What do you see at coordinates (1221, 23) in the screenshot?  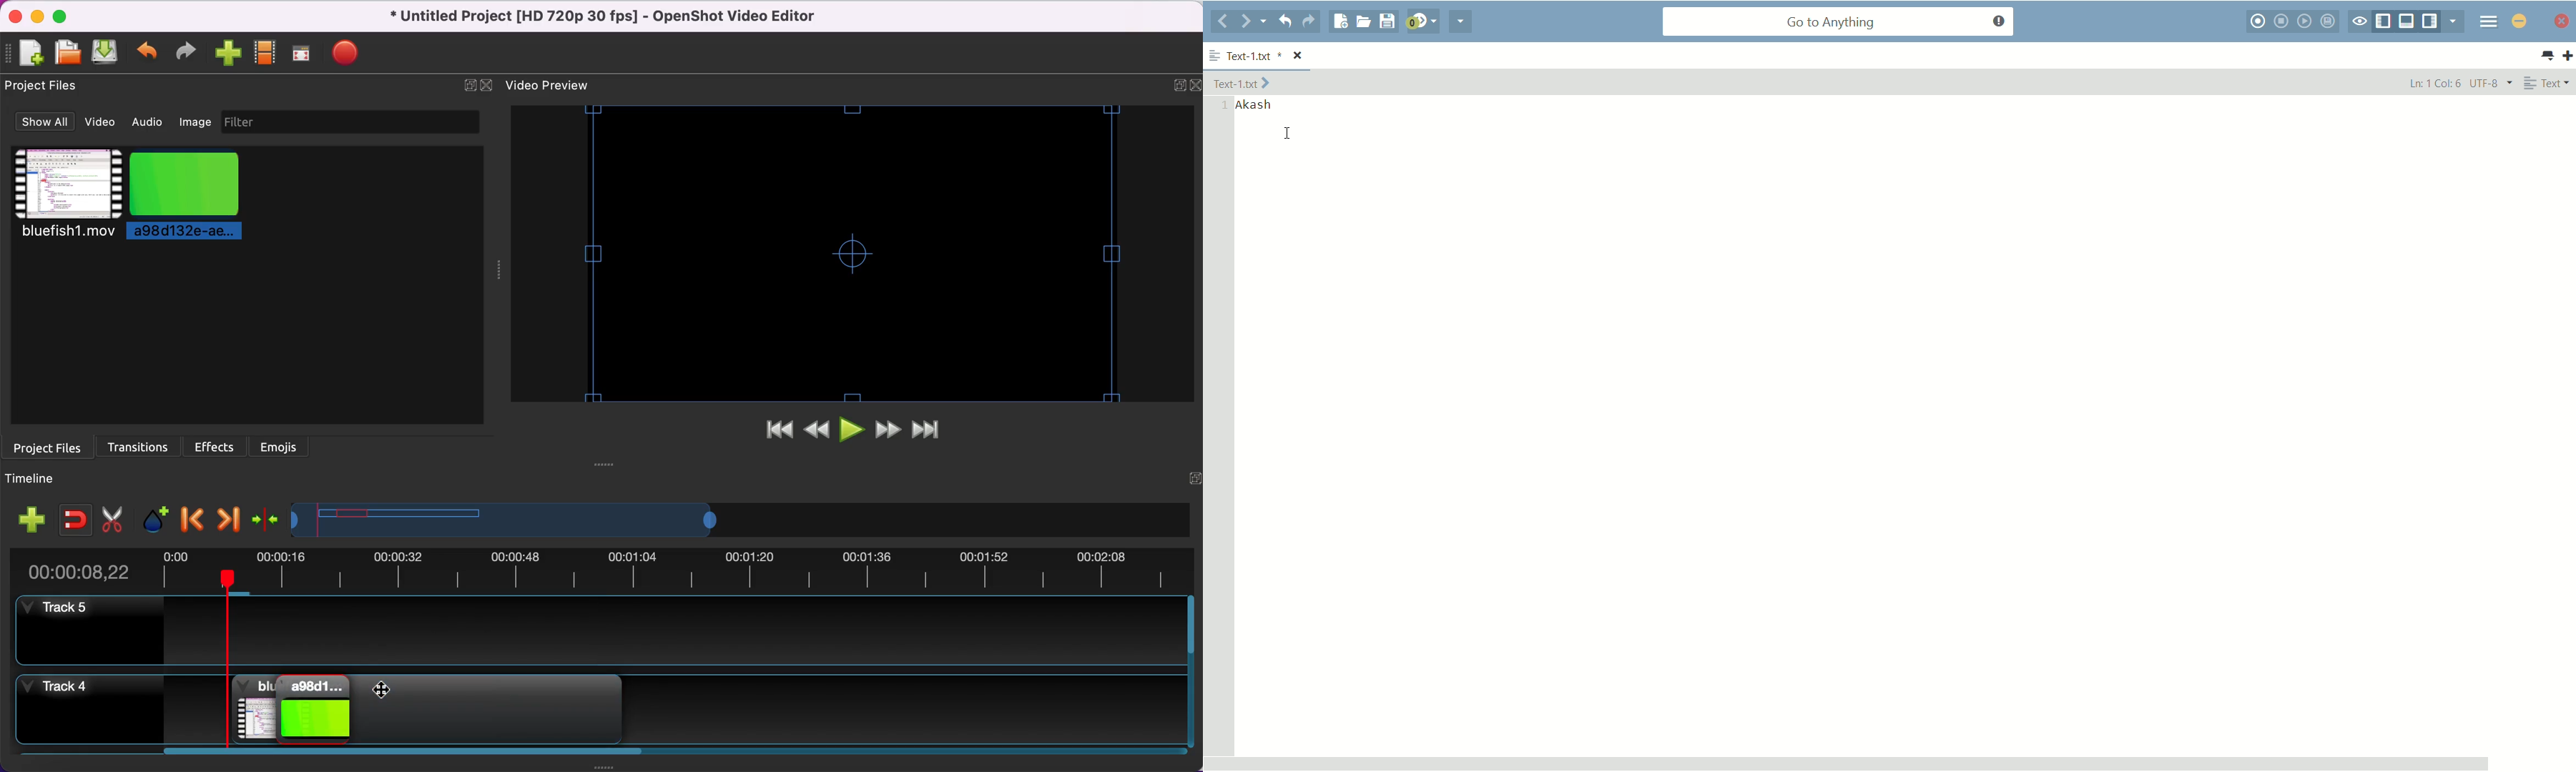 I see `back` at bounding box center [1221, 23].